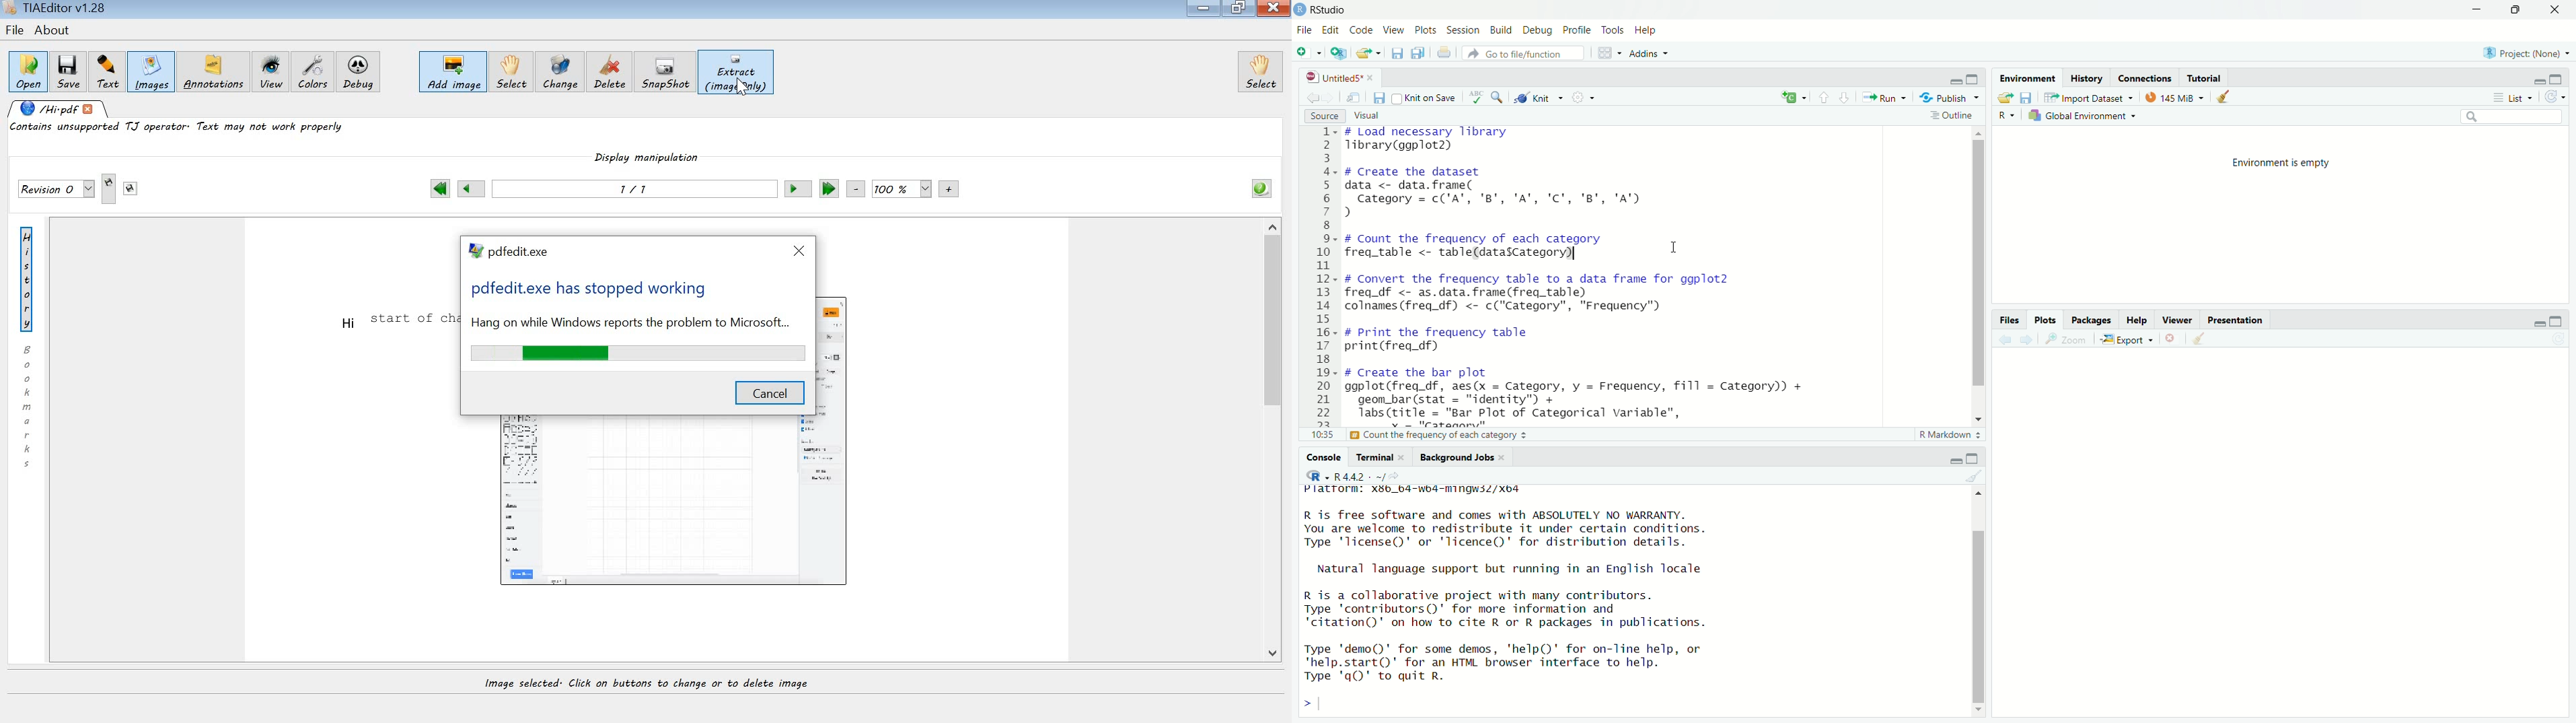  What do you see at coordinates (1973, 459) in the screenshot?
I see `maximize` at bounding box center [1973, 459].